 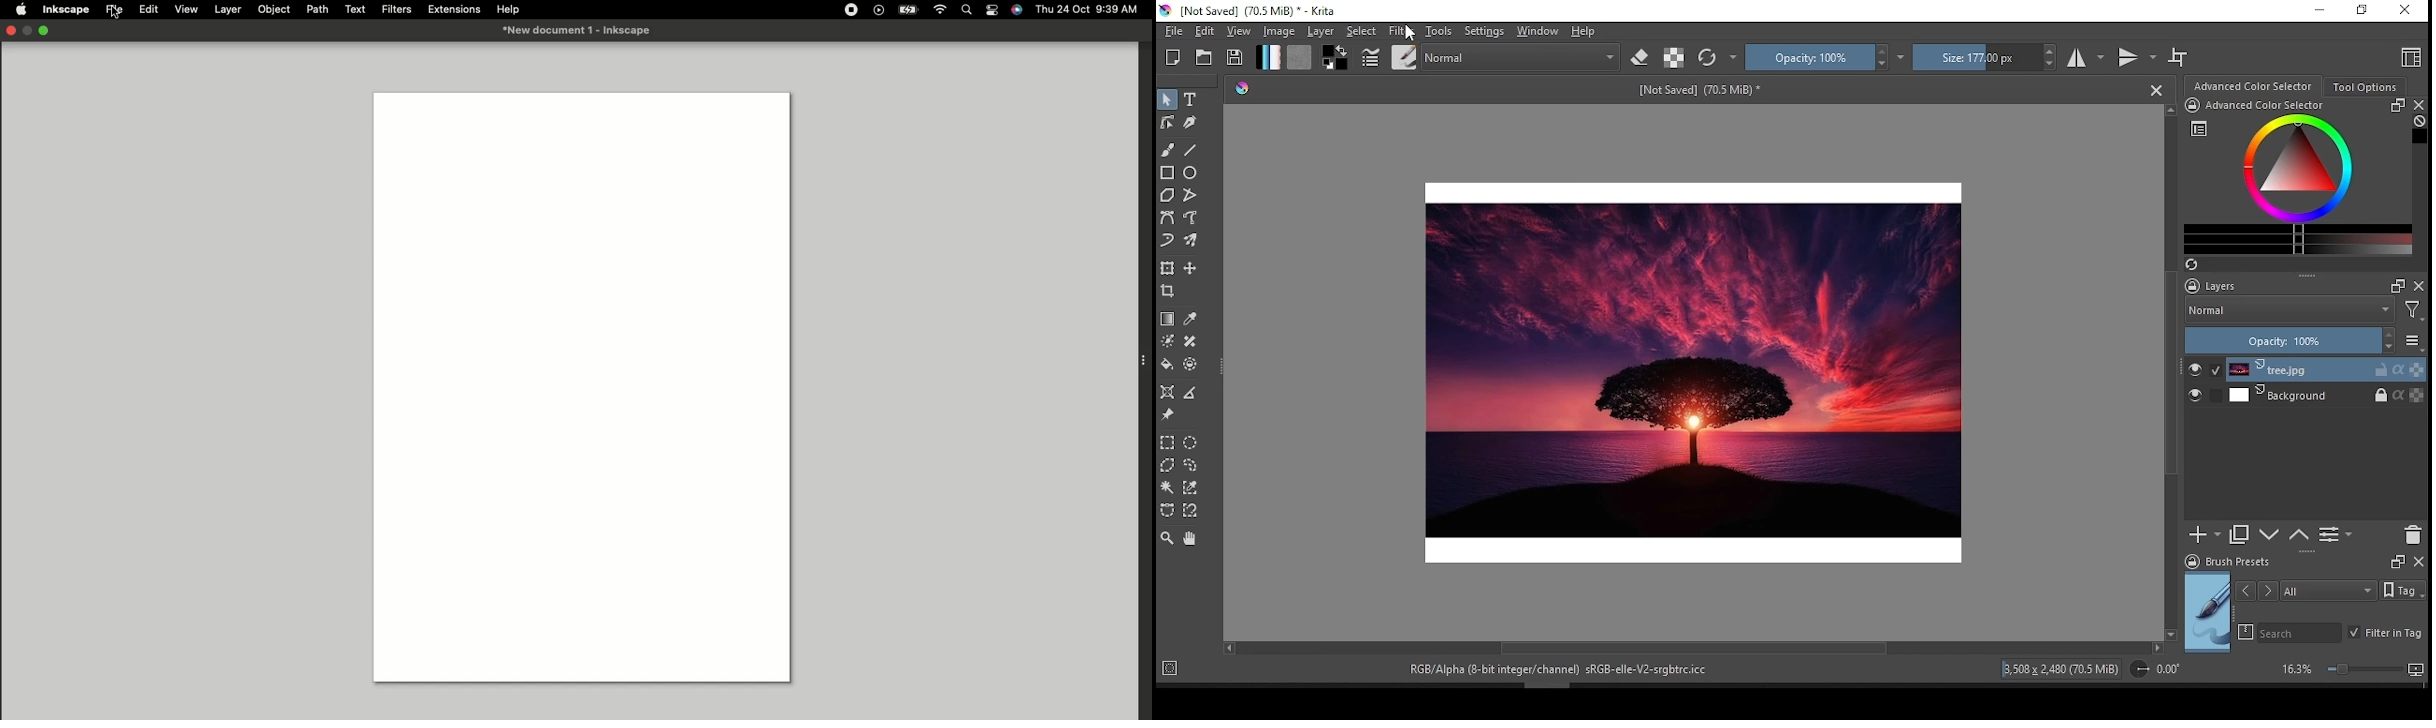 I want to click on Picker, so click(x=1242, y=89).